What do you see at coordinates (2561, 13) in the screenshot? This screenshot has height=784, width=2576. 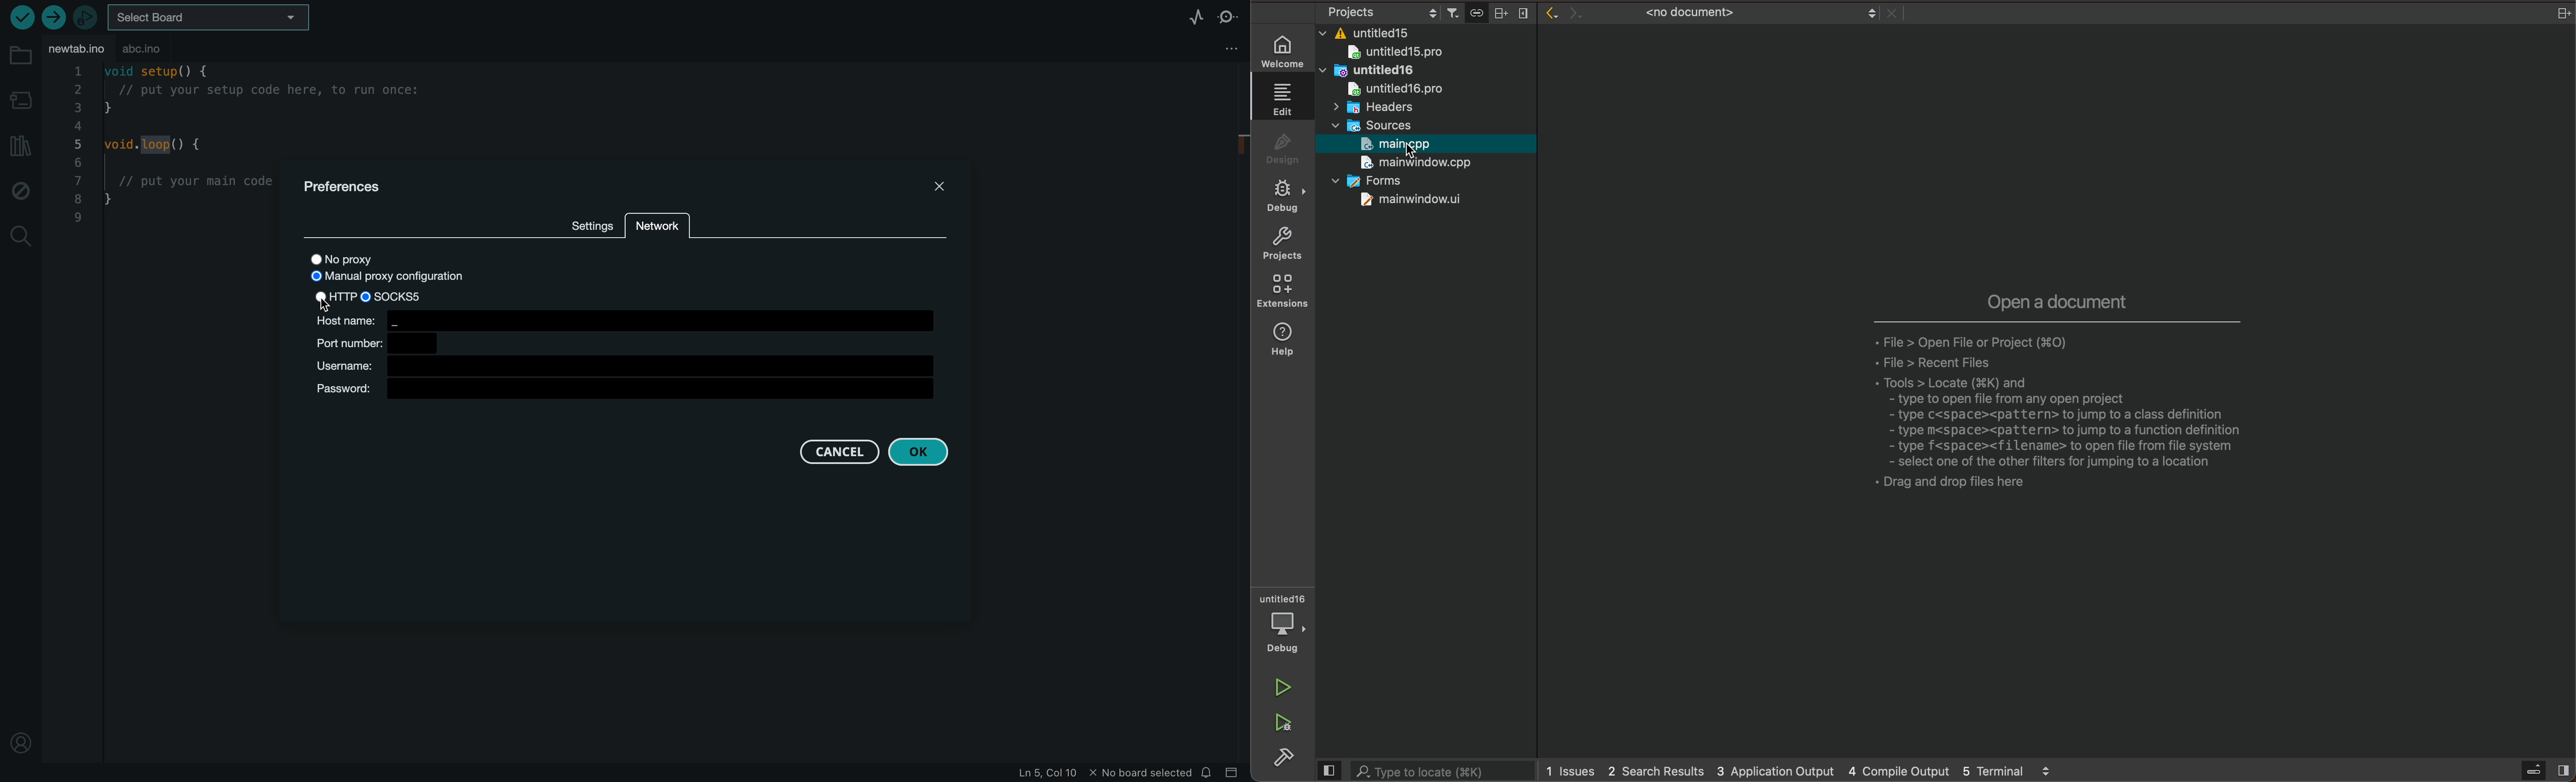 I see `close` at bounding box center [2561, 13].